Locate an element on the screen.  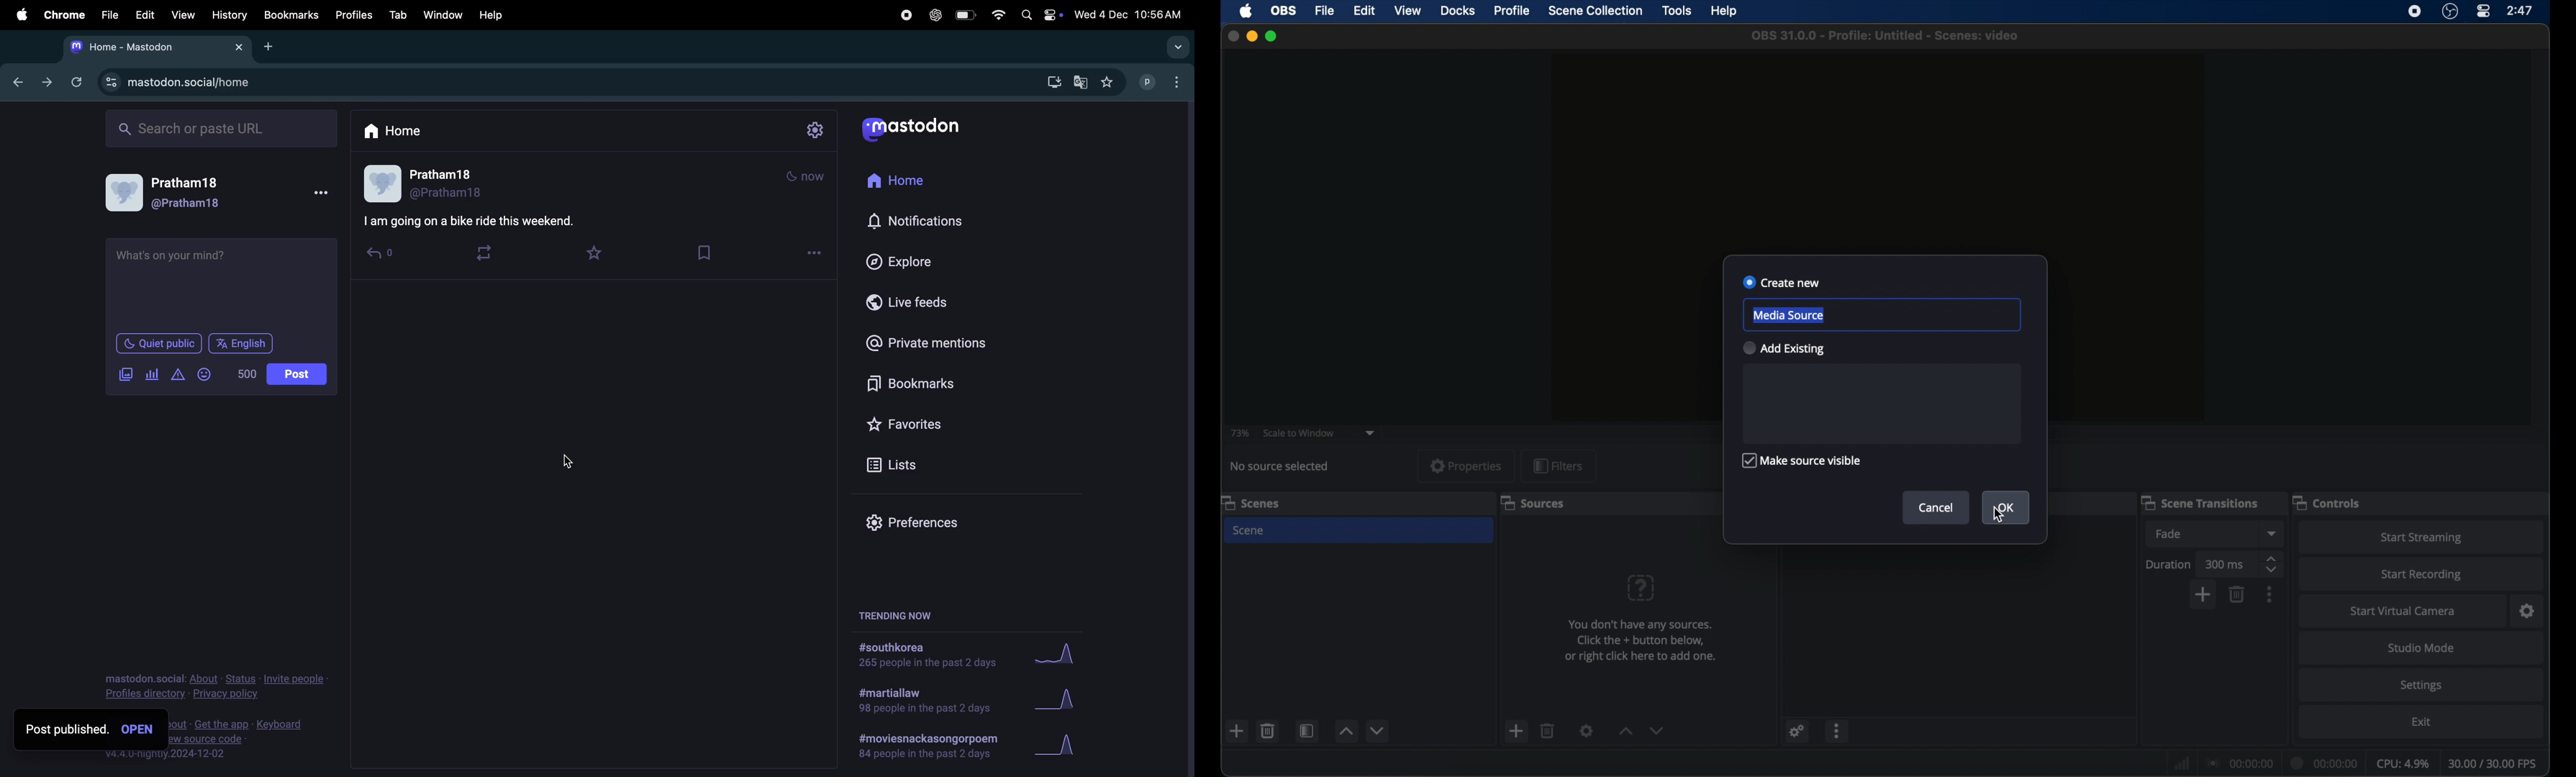
no source selected is located at coordinates (1279, 465).